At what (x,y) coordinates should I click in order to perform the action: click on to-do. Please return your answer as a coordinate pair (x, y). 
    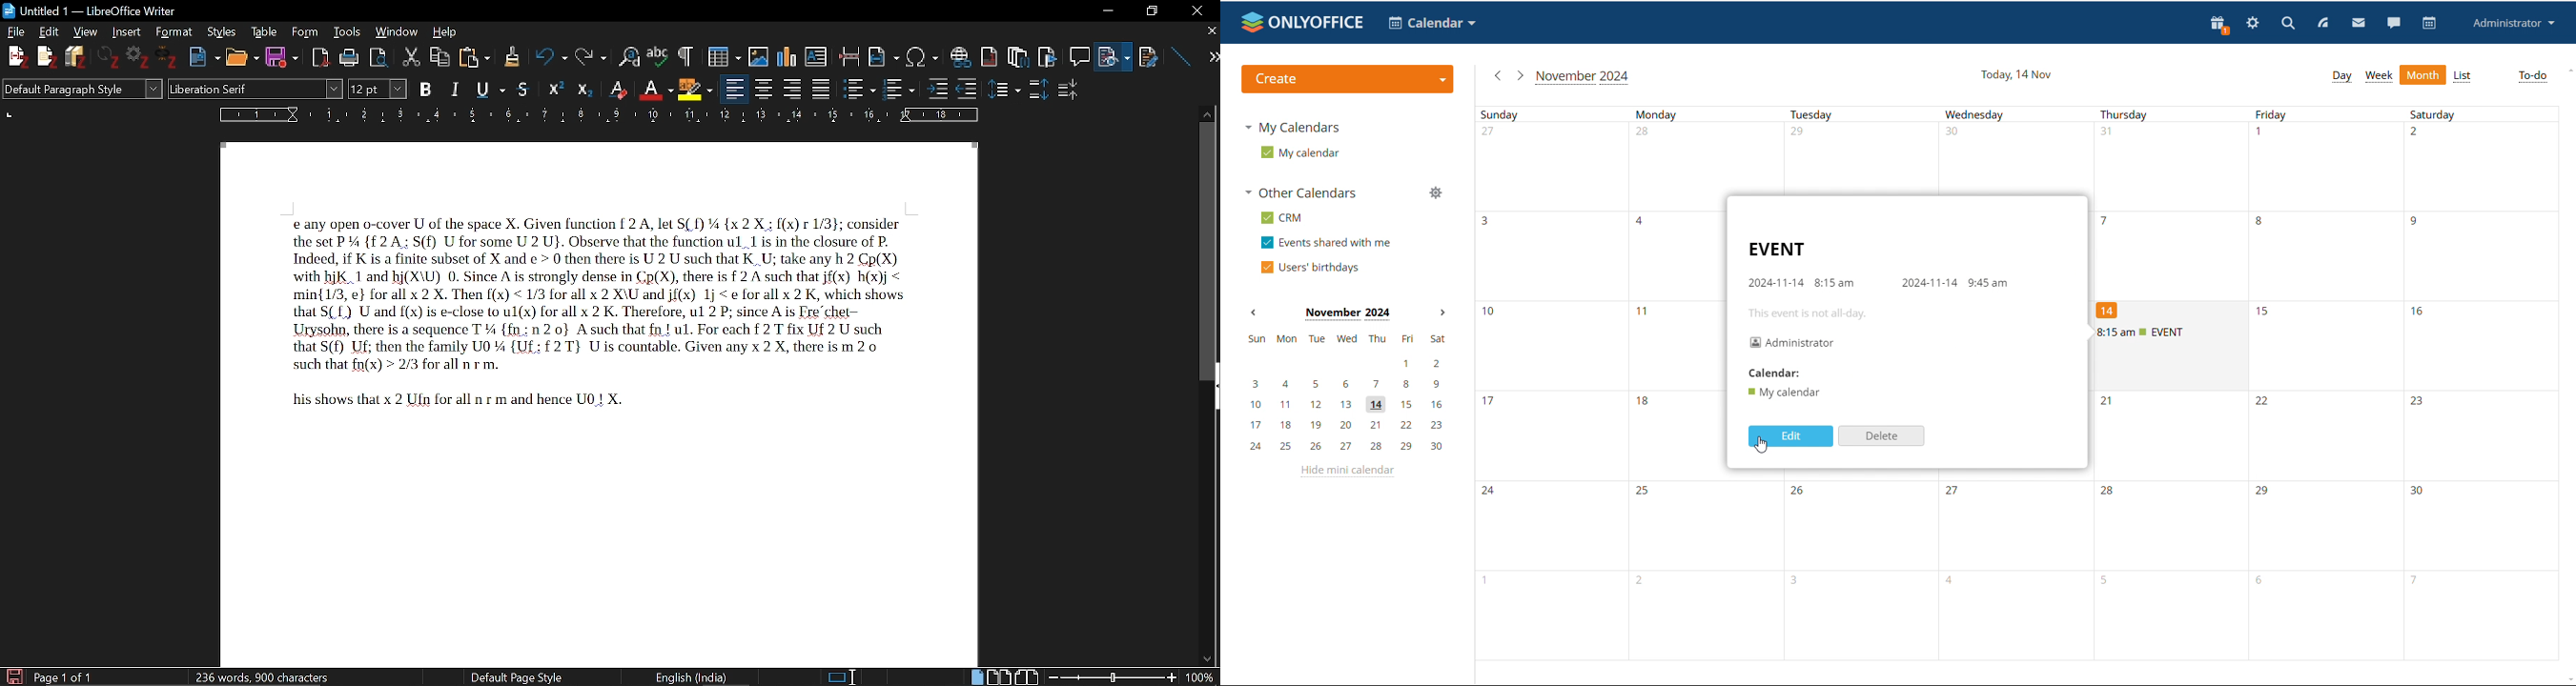
    Looking at the image, I should click on (2533, 76).